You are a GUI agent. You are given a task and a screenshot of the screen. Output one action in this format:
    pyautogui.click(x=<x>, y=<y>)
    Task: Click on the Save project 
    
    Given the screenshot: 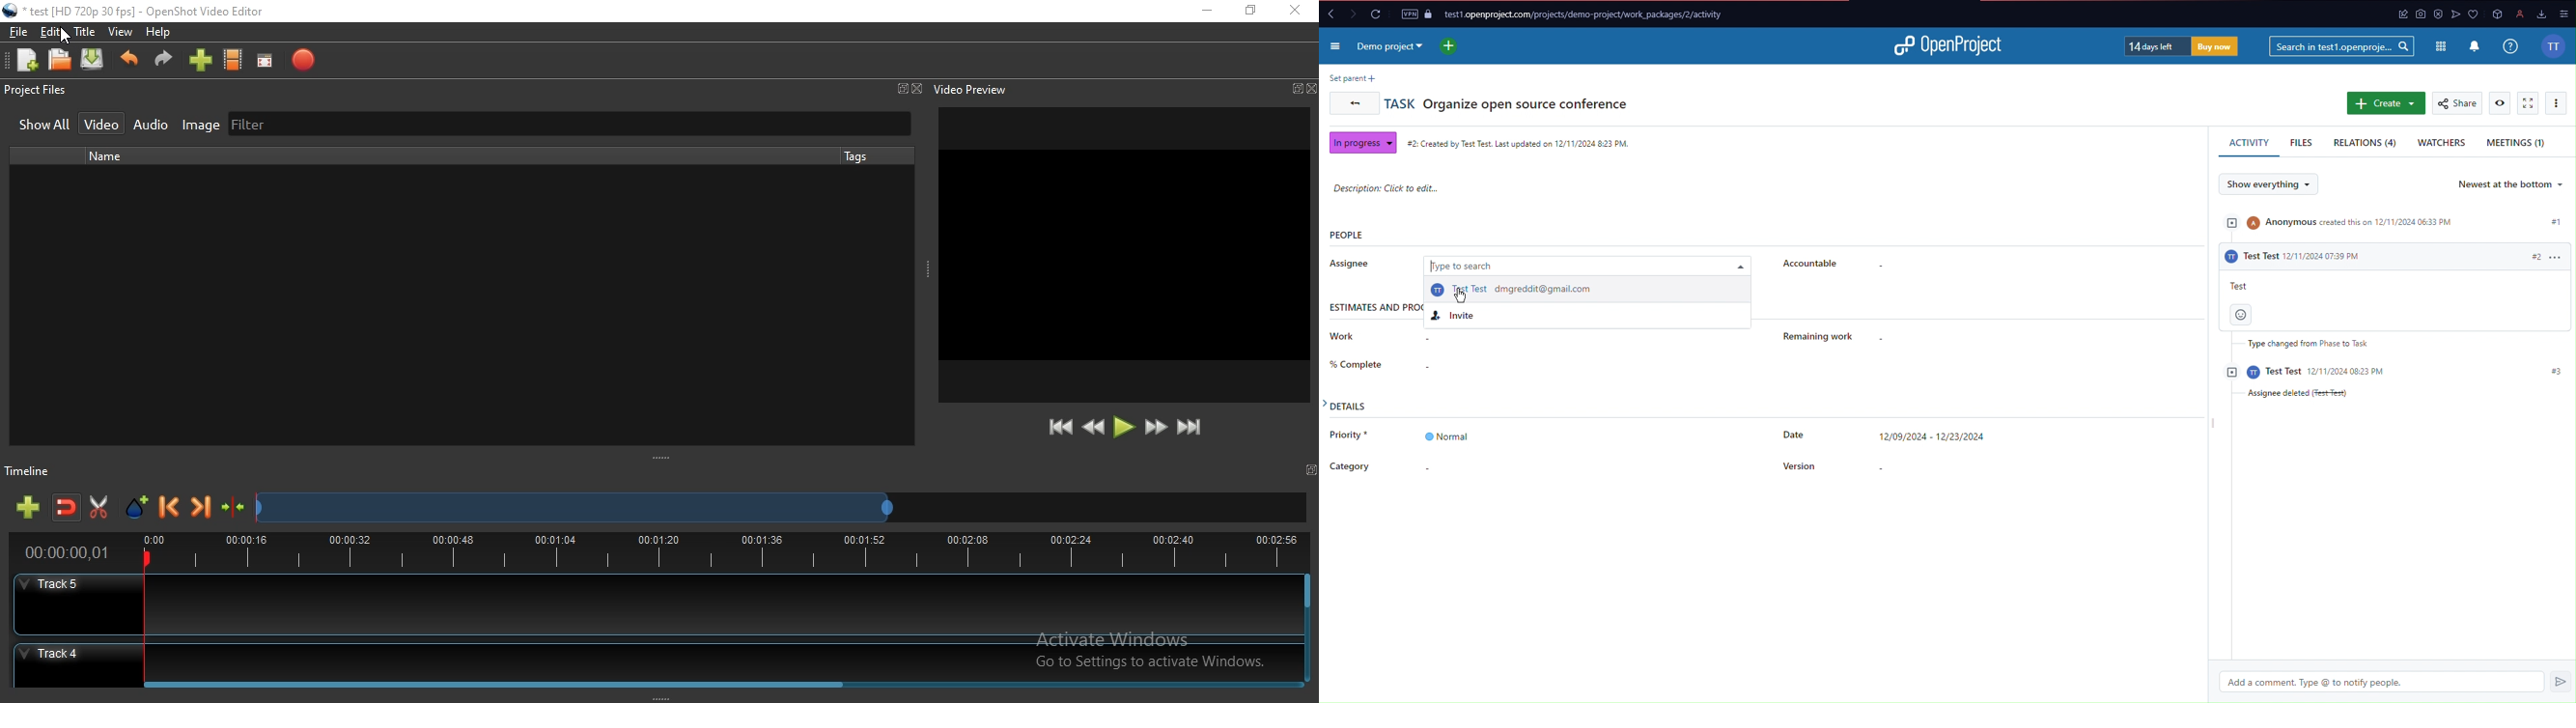 What is the action you would take?
    pyautogui.click(x=94, y=61)
    